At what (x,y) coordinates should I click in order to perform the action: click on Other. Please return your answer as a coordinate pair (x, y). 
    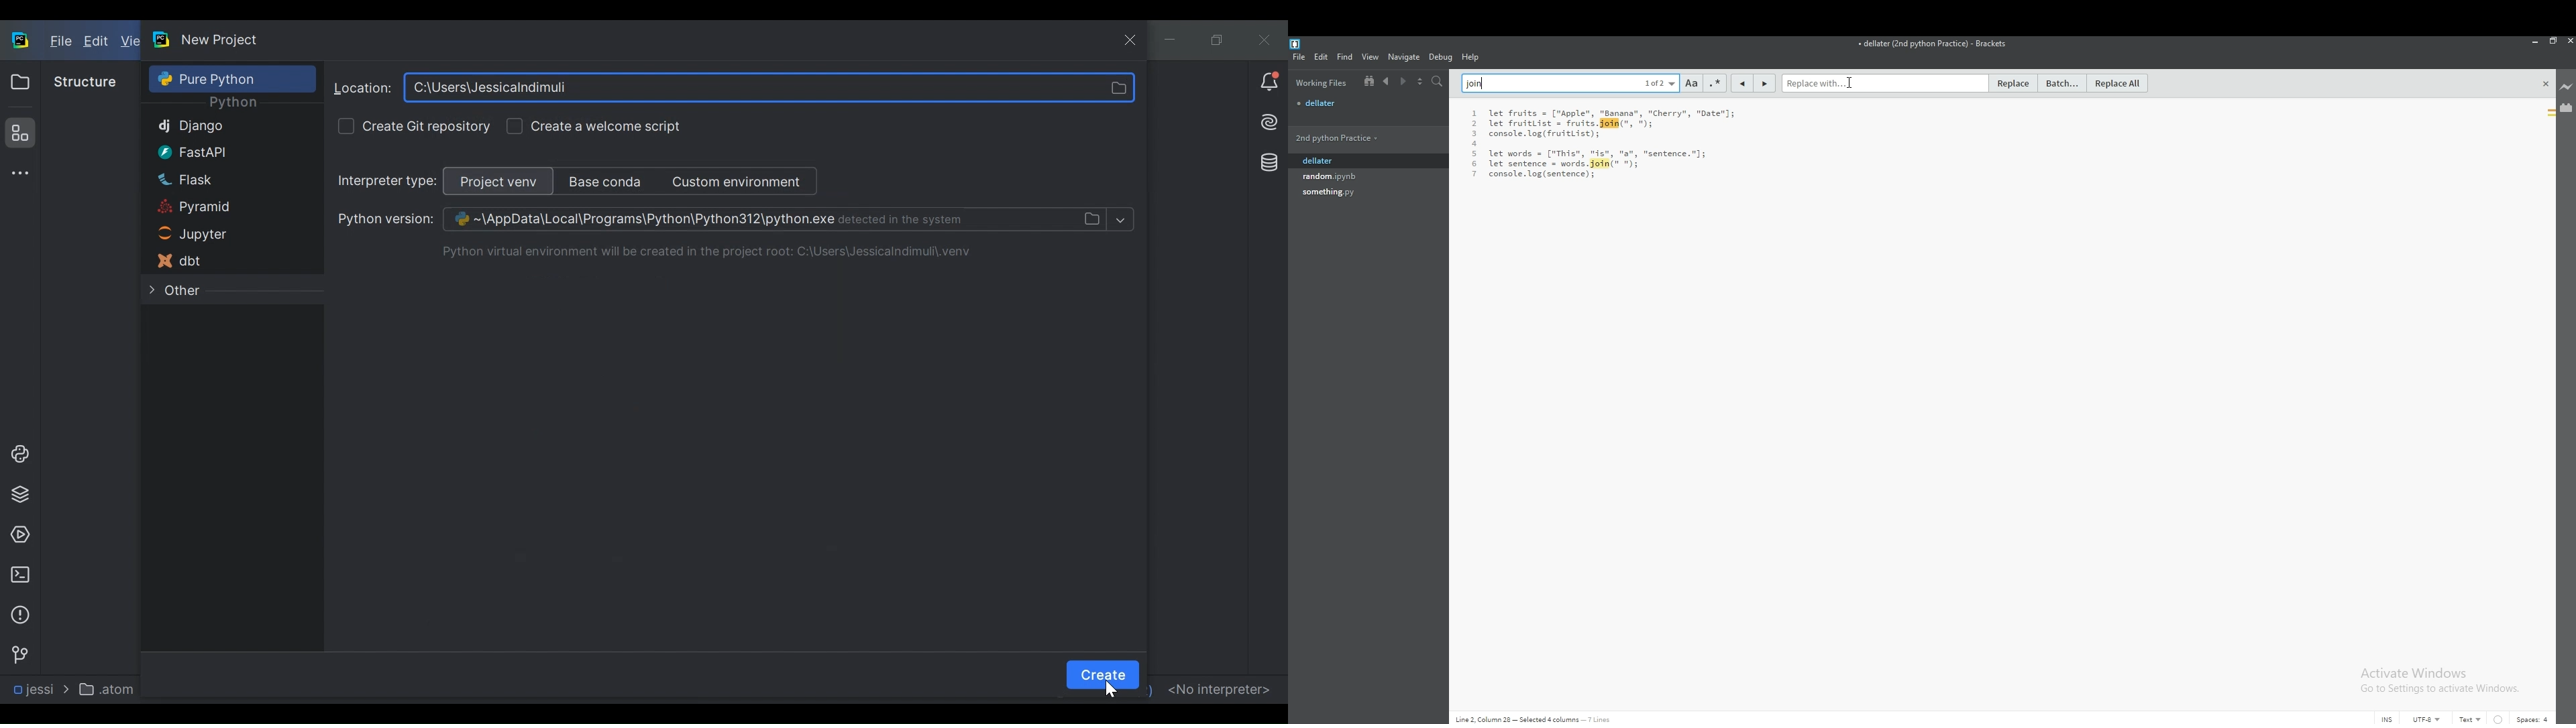
    Looking at the image, I should click on (213, 291).